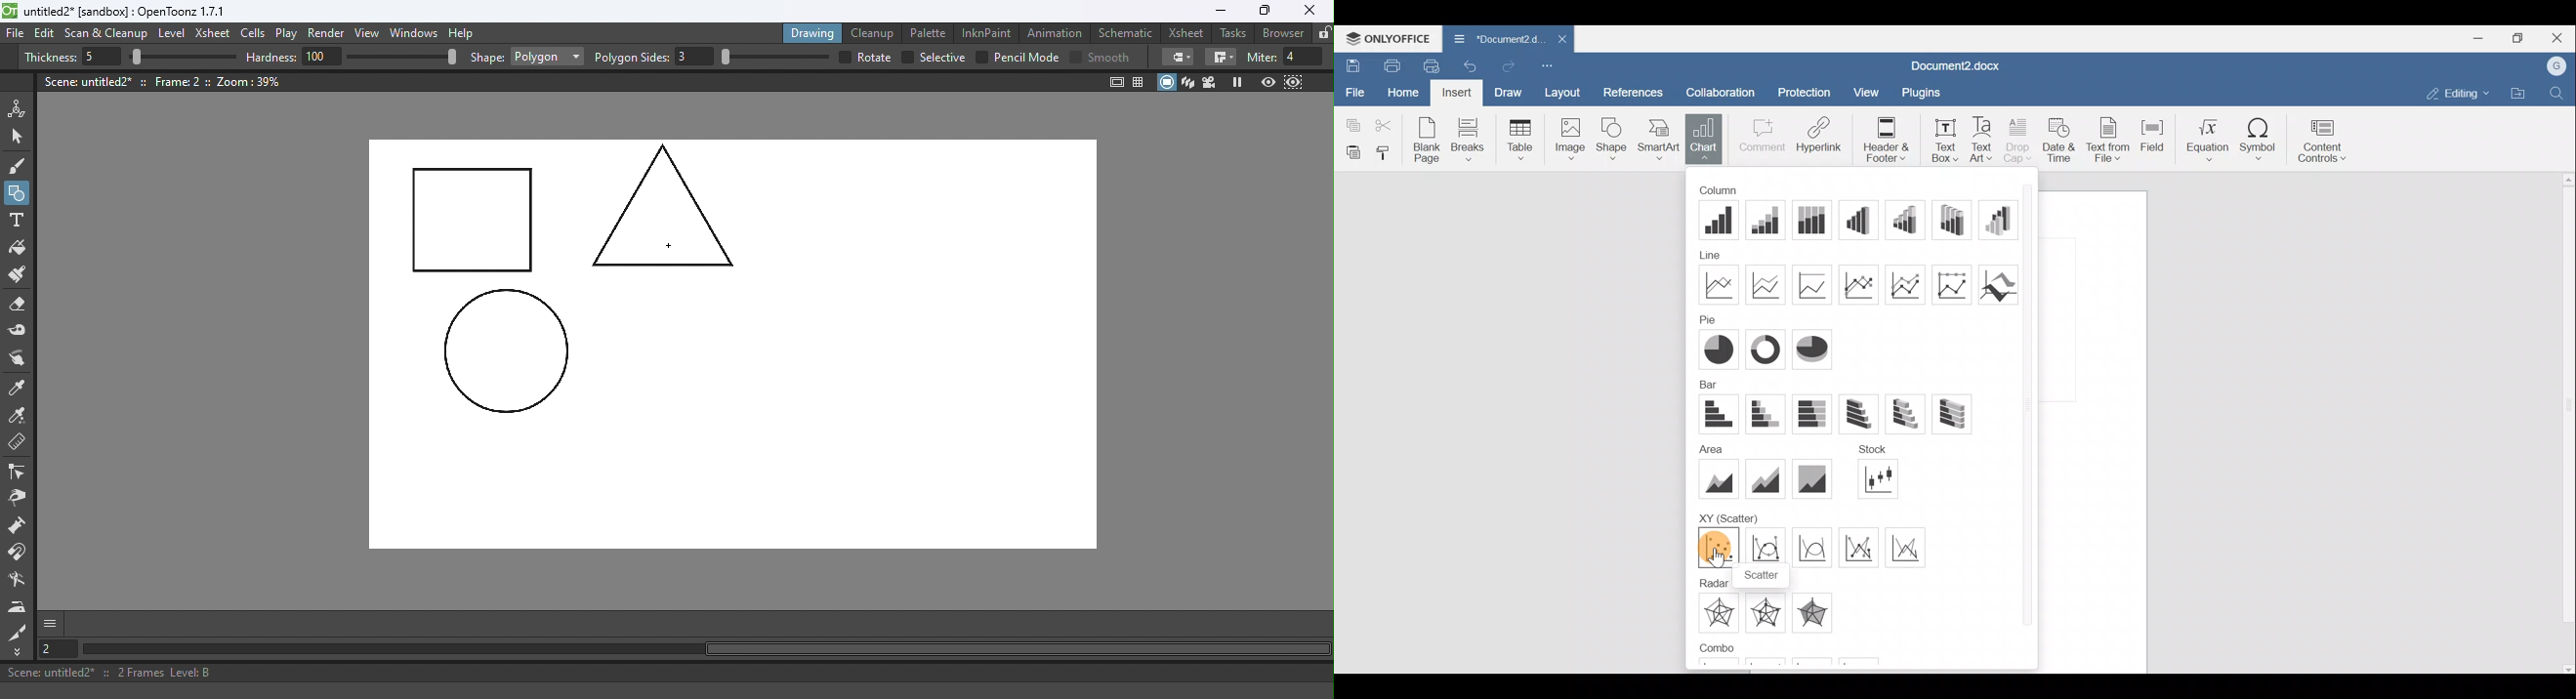 This screenshot has height=700, width=2576. I want to click on Stock, so click(1886, 480).